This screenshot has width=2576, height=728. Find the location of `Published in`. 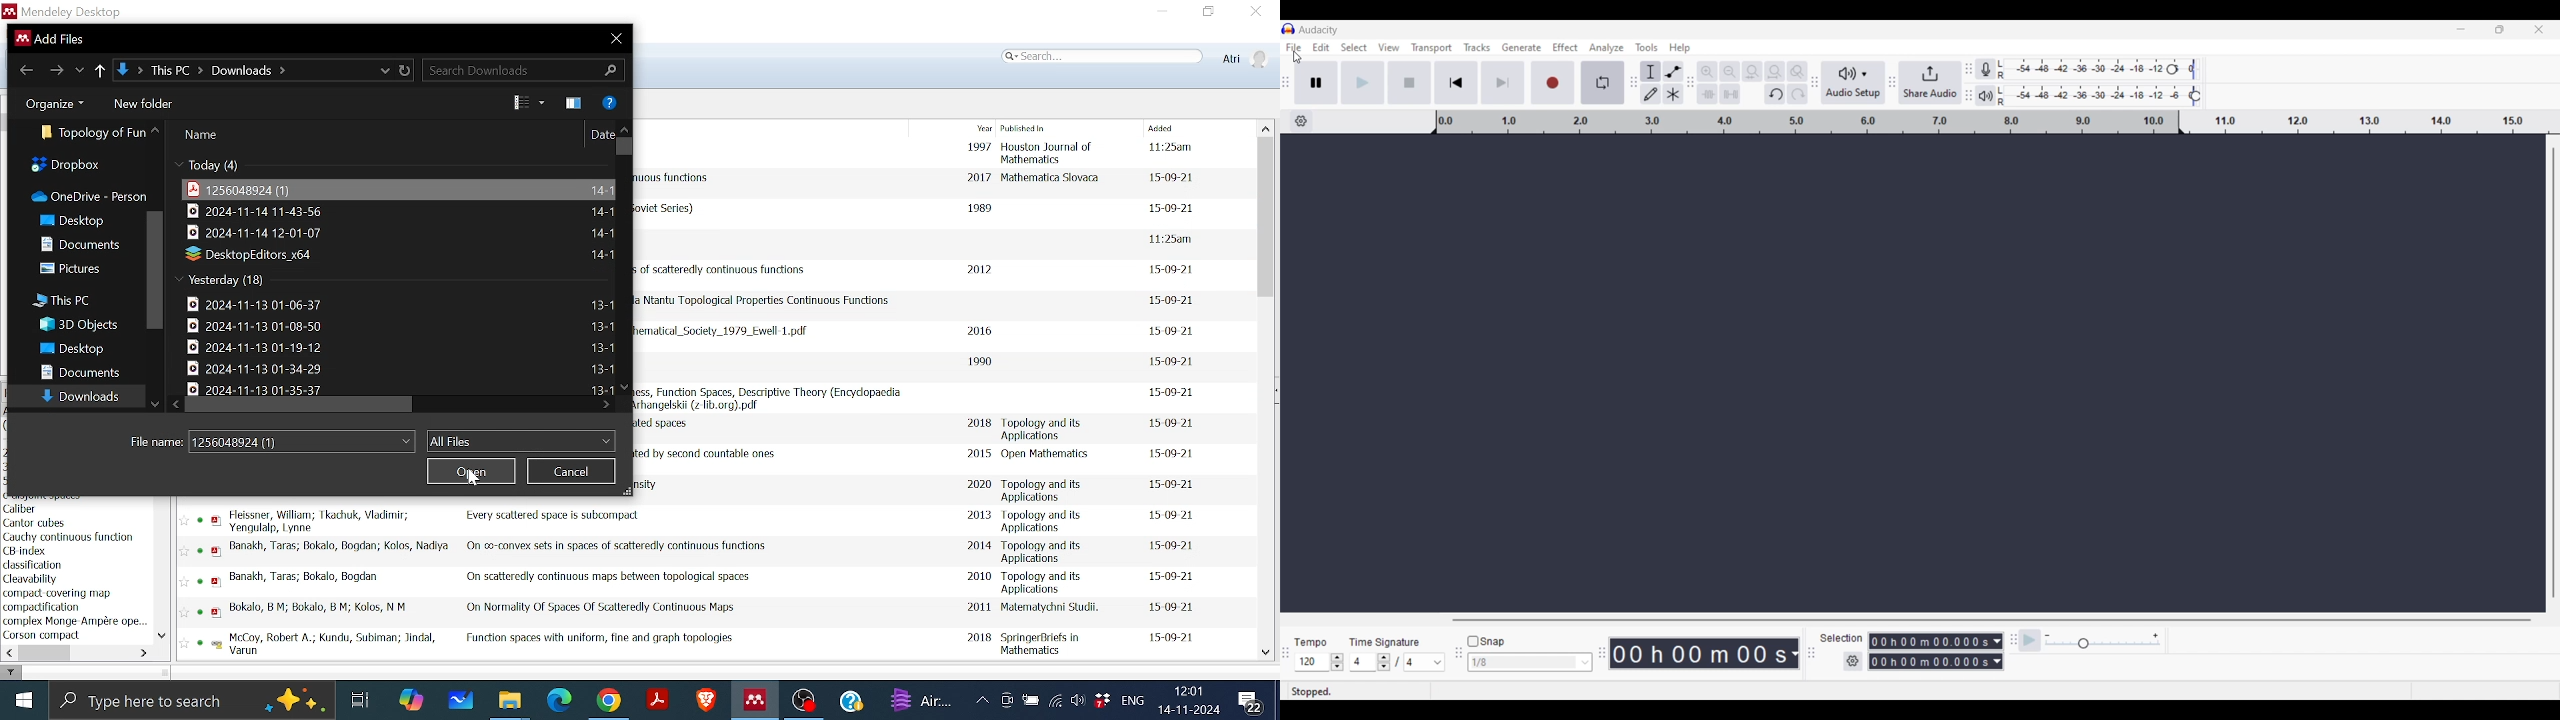

Published in is located at coordinates (1042, 429).